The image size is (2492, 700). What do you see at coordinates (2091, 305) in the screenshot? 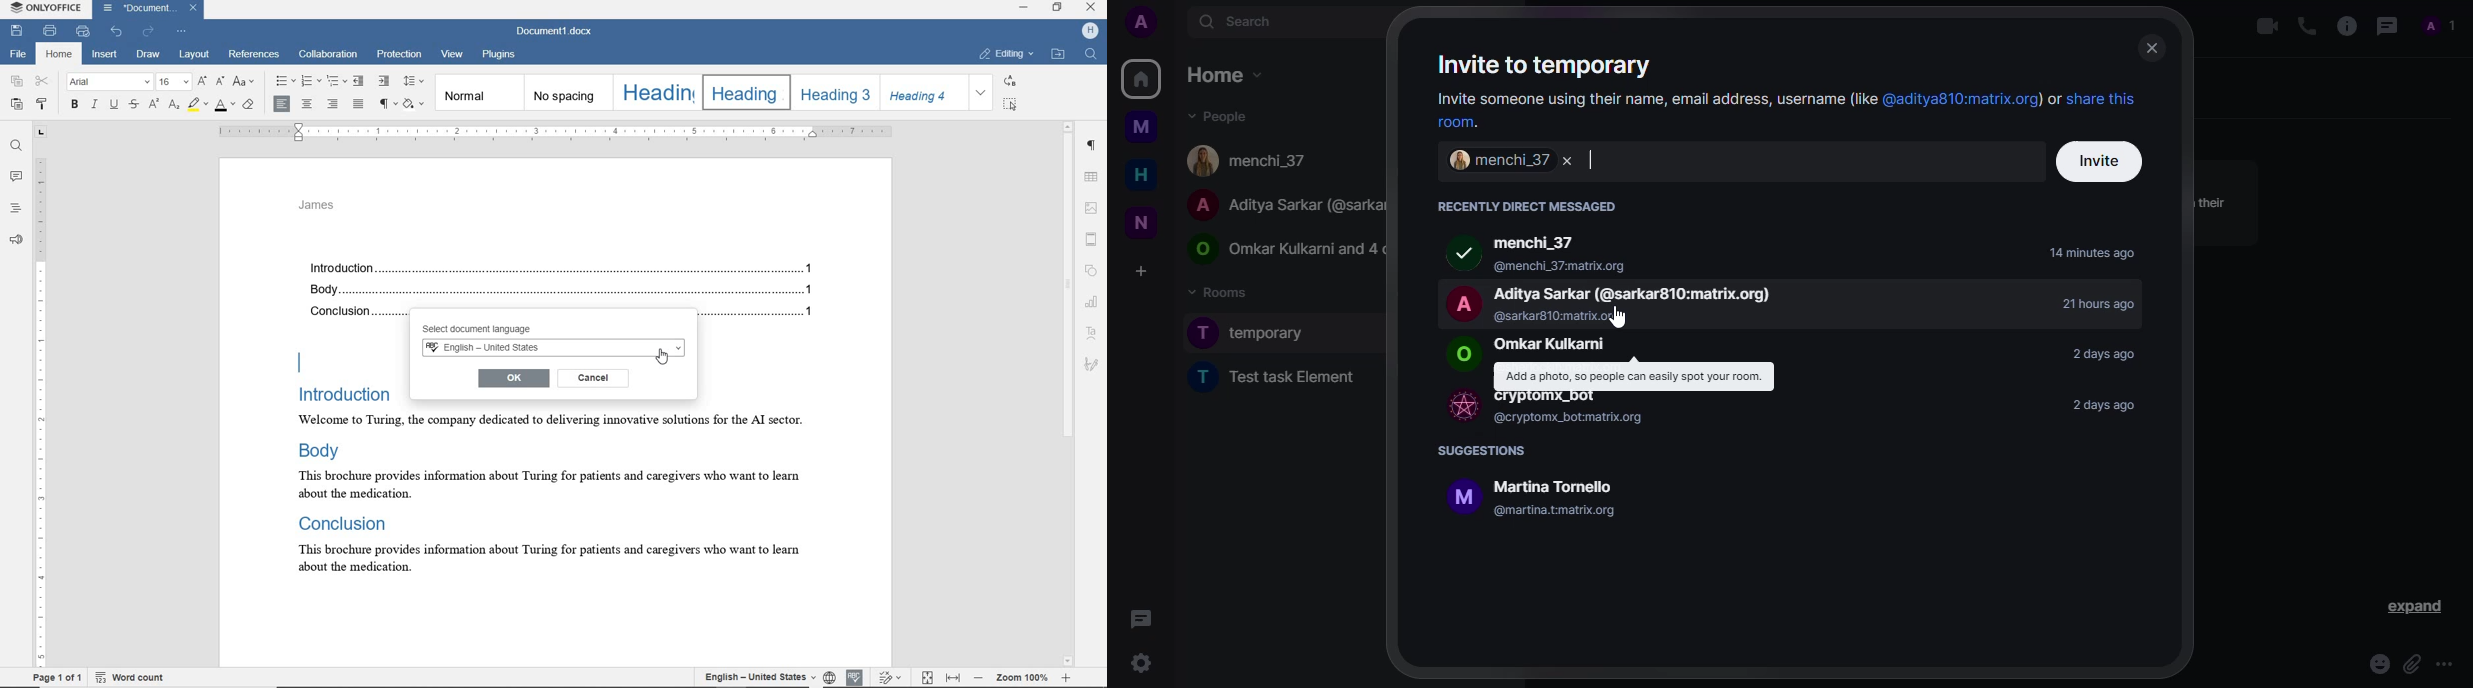
I see `21 hours ago` at bounding box center [2091, 305].